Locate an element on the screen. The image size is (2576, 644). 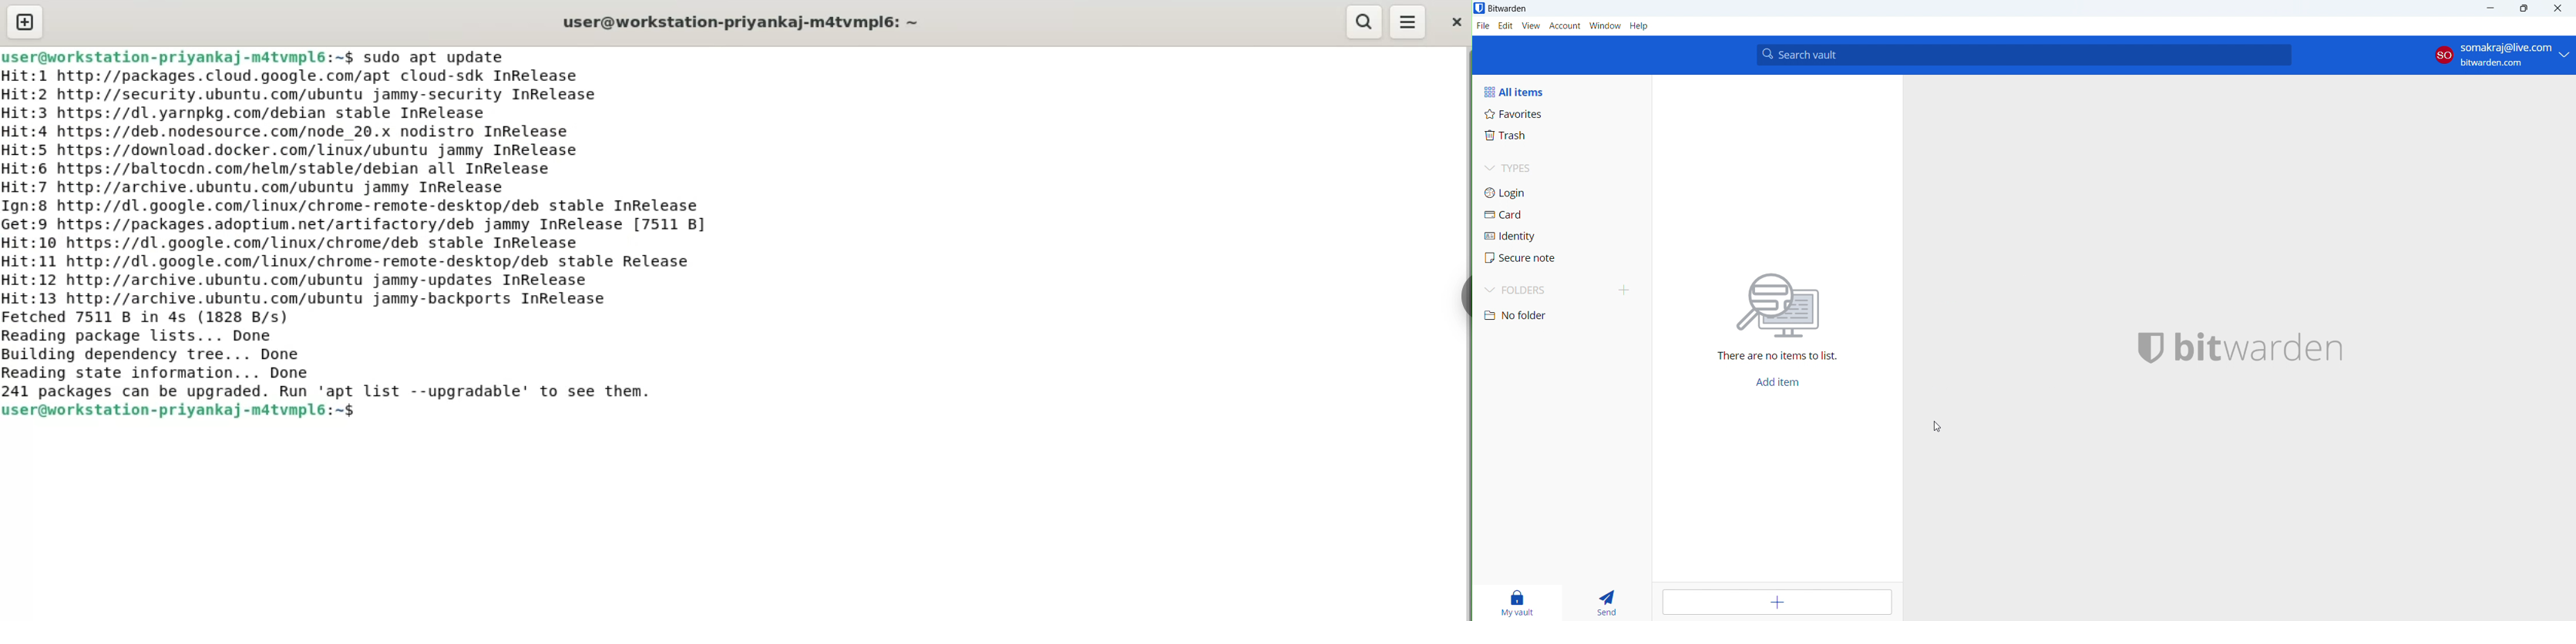
help is located at coordinates (1640, 26).